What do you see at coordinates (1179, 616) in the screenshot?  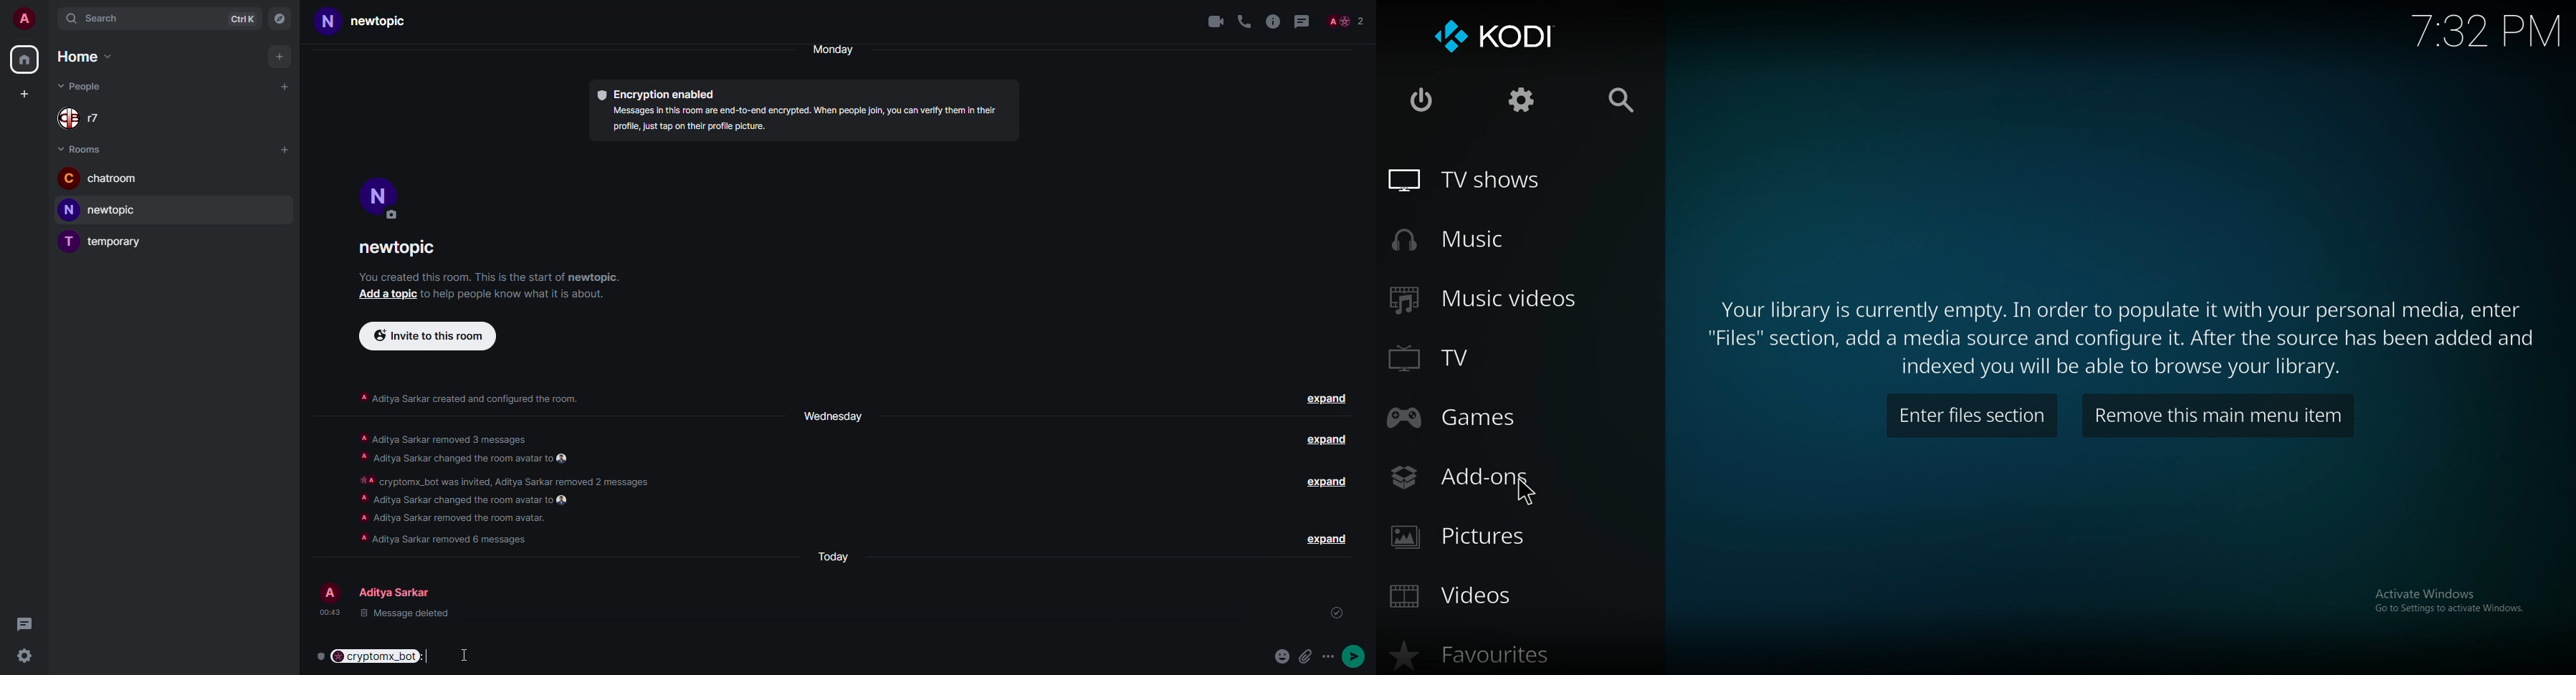 I see `id` at bounding box center [1179, 616].